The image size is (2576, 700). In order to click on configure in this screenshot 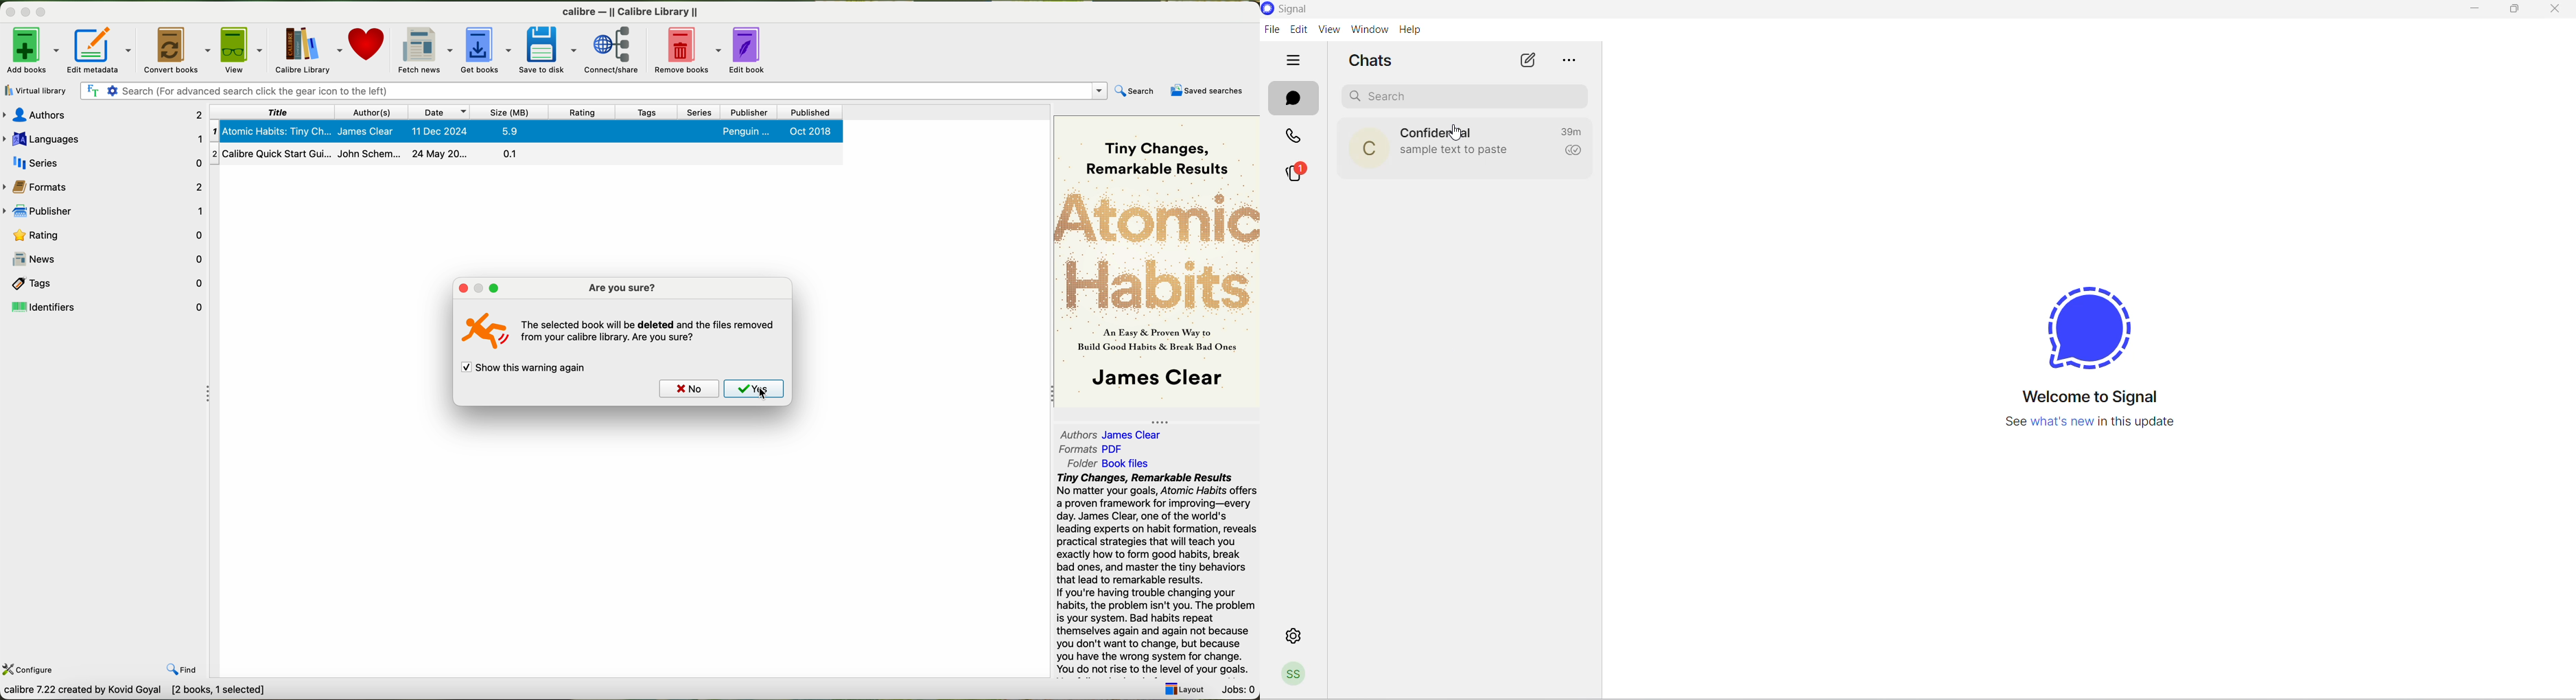, I will do `click(32, 670)`.